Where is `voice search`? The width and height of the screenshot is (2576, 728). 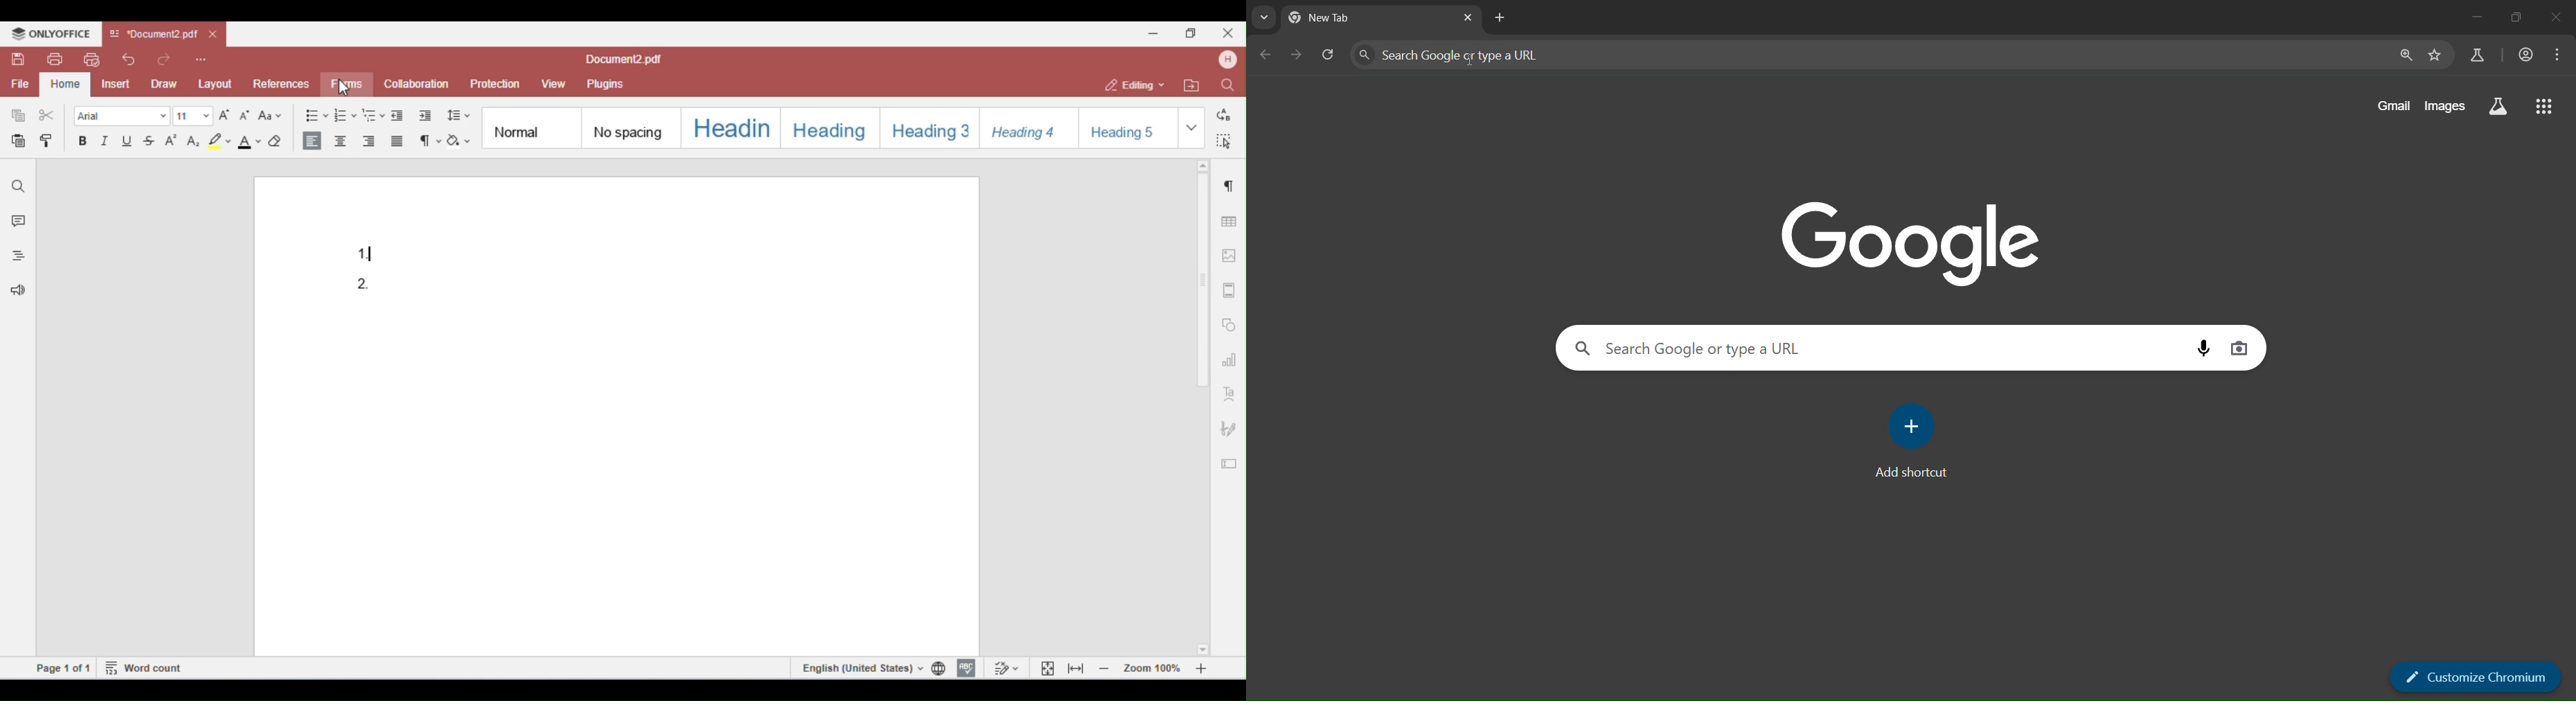
voice search is located at coordinates (2205, 348).